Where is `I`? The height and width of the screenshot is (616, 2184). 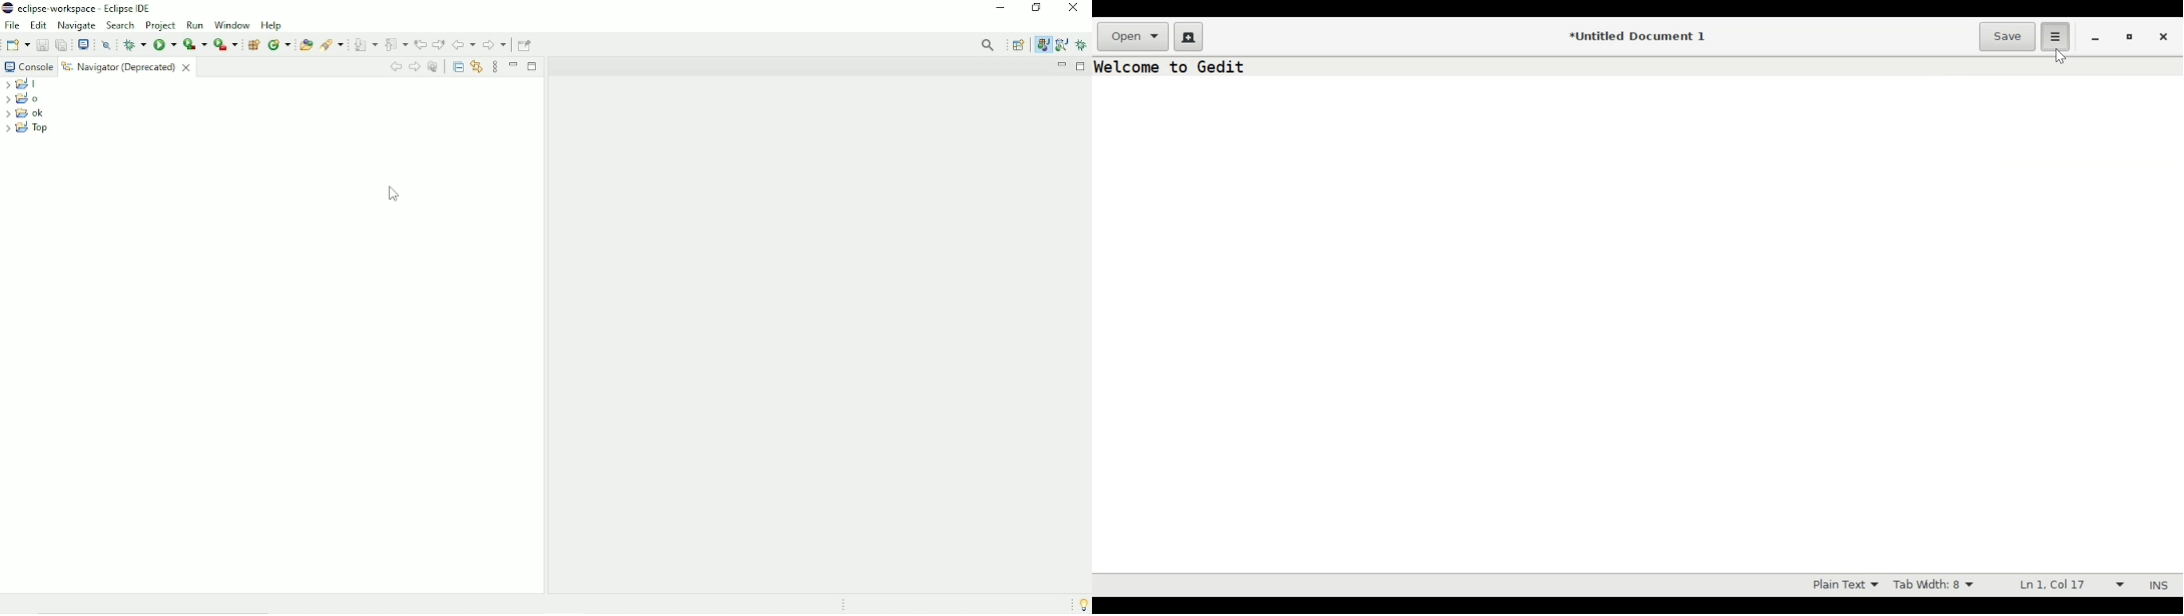 I is located at coordinates (23, 84).